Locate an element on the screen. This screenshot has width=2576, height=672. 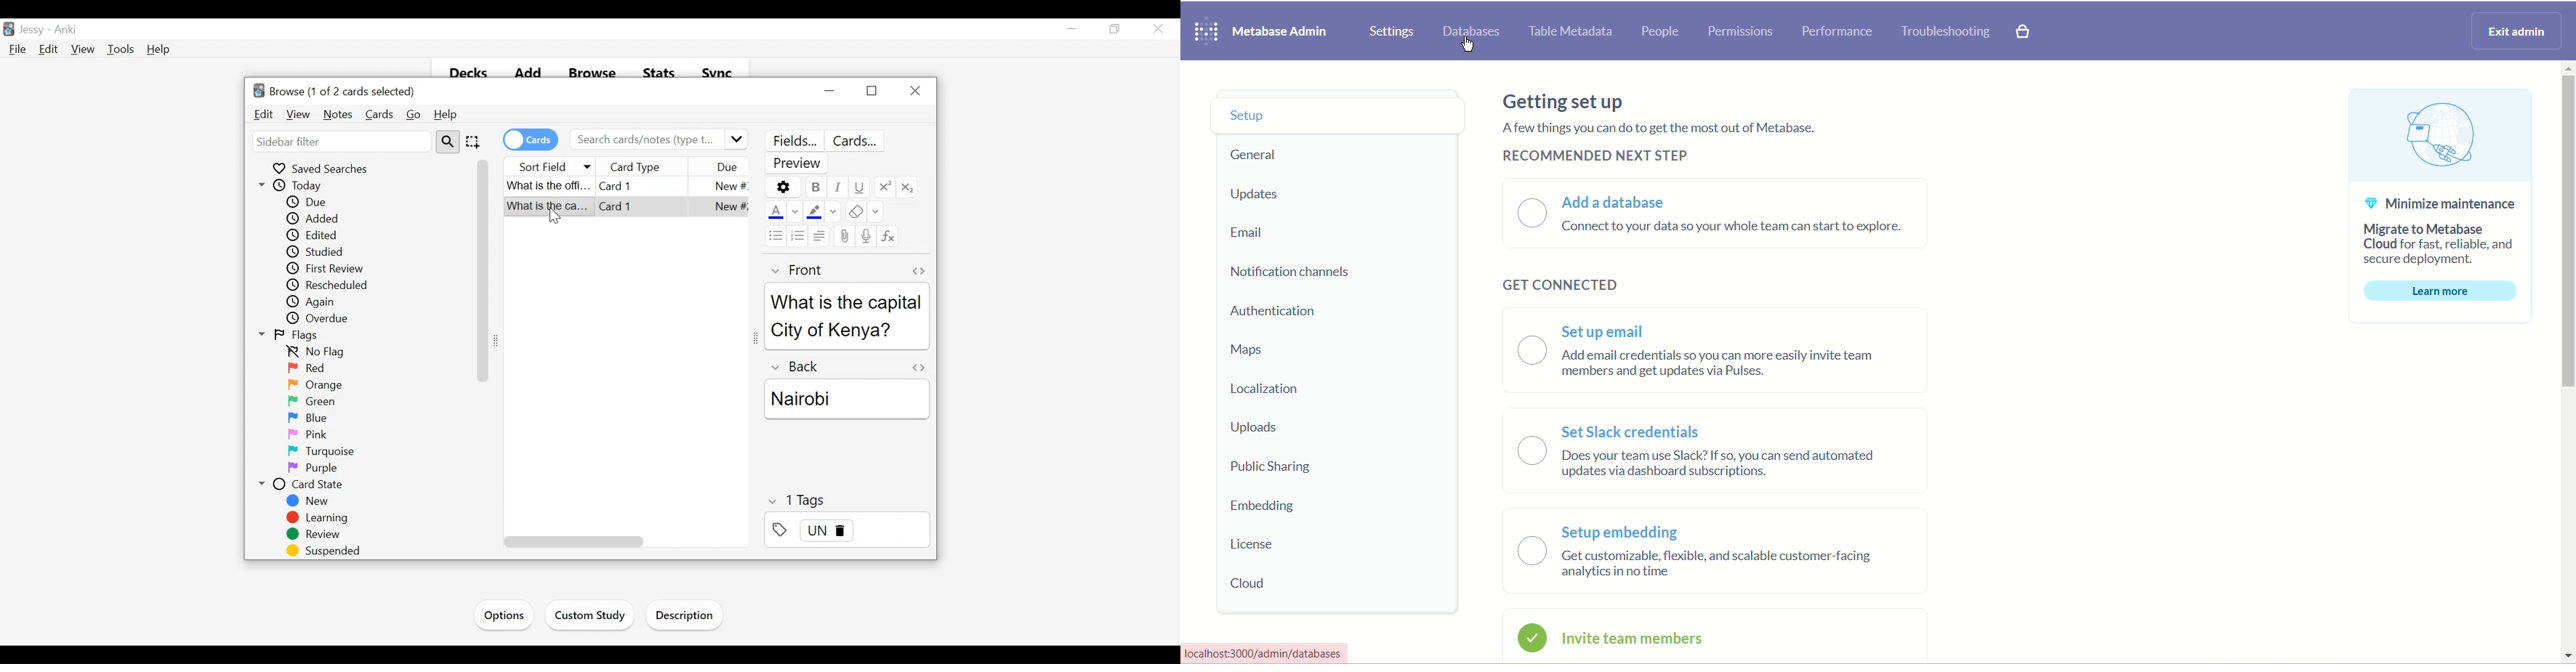
toggle button is located at coordinates (1527, 493).